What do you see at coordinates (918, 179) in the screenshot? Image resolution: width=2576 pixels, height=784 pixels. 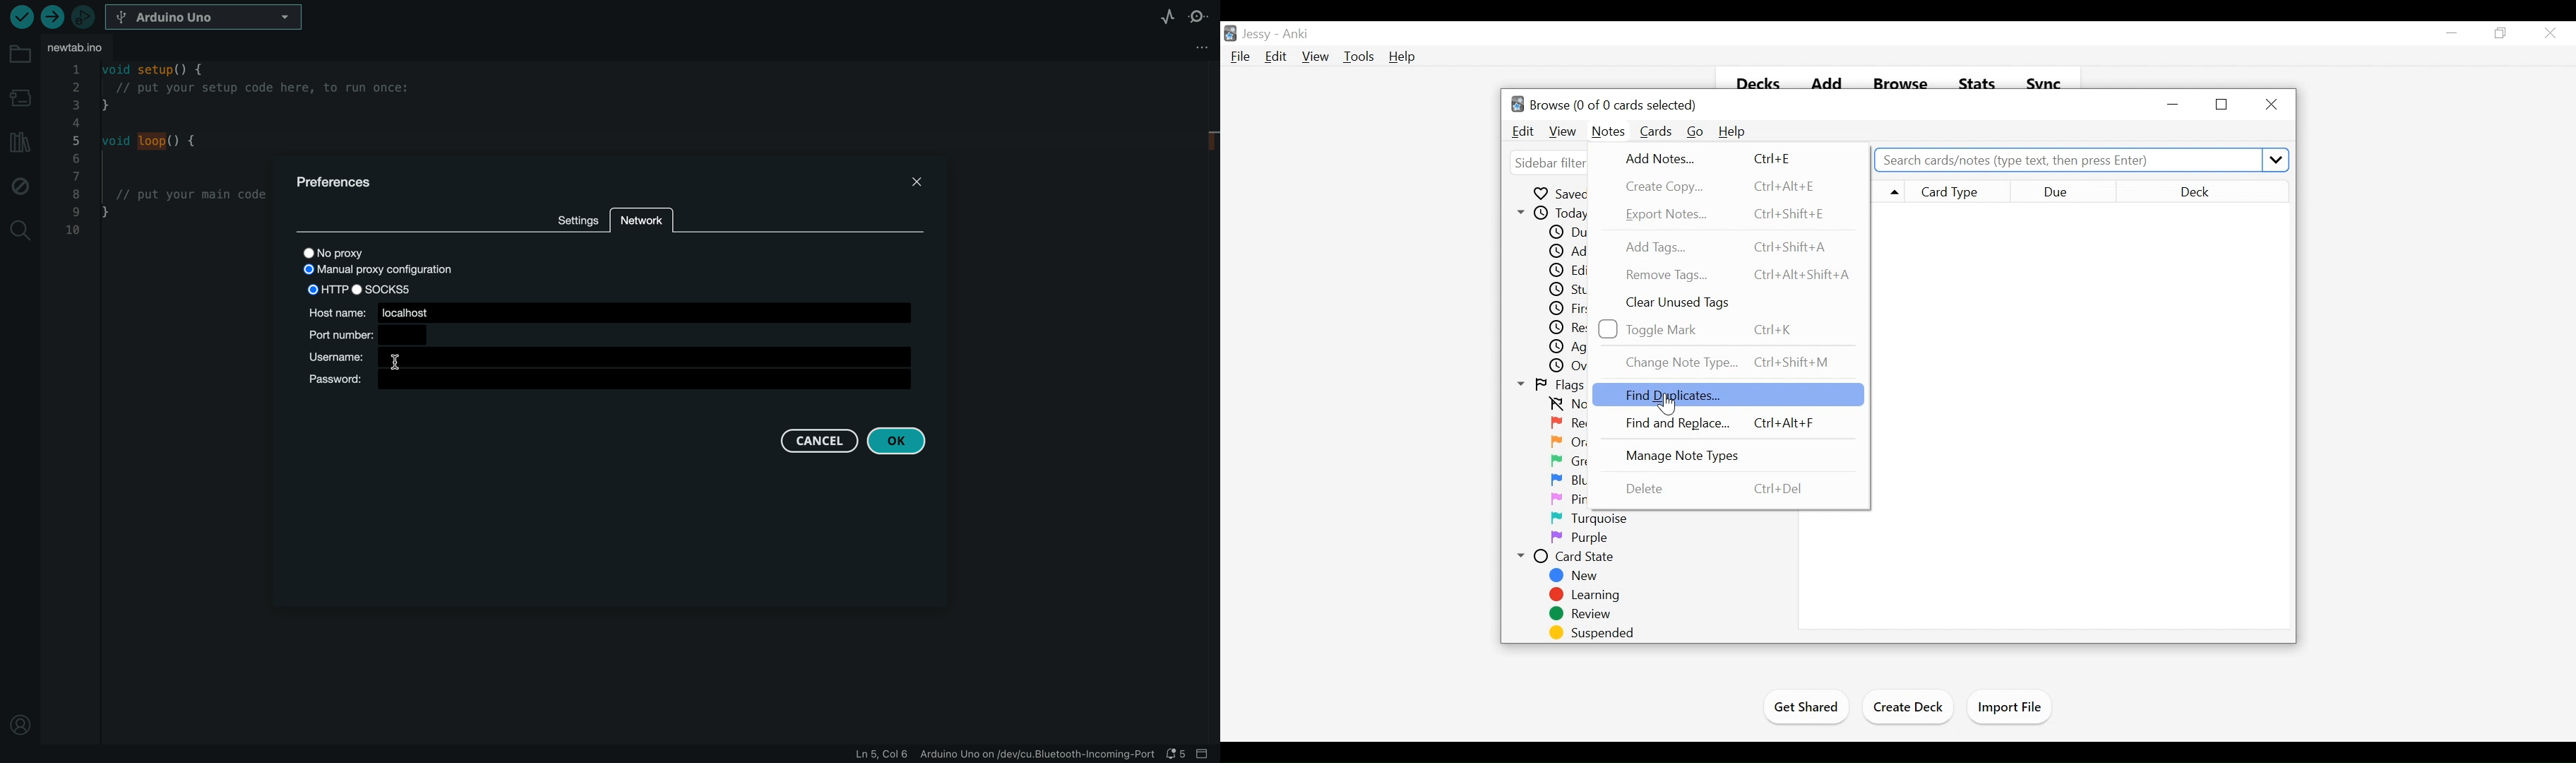 I see `close` at bounding box center [918, 179].